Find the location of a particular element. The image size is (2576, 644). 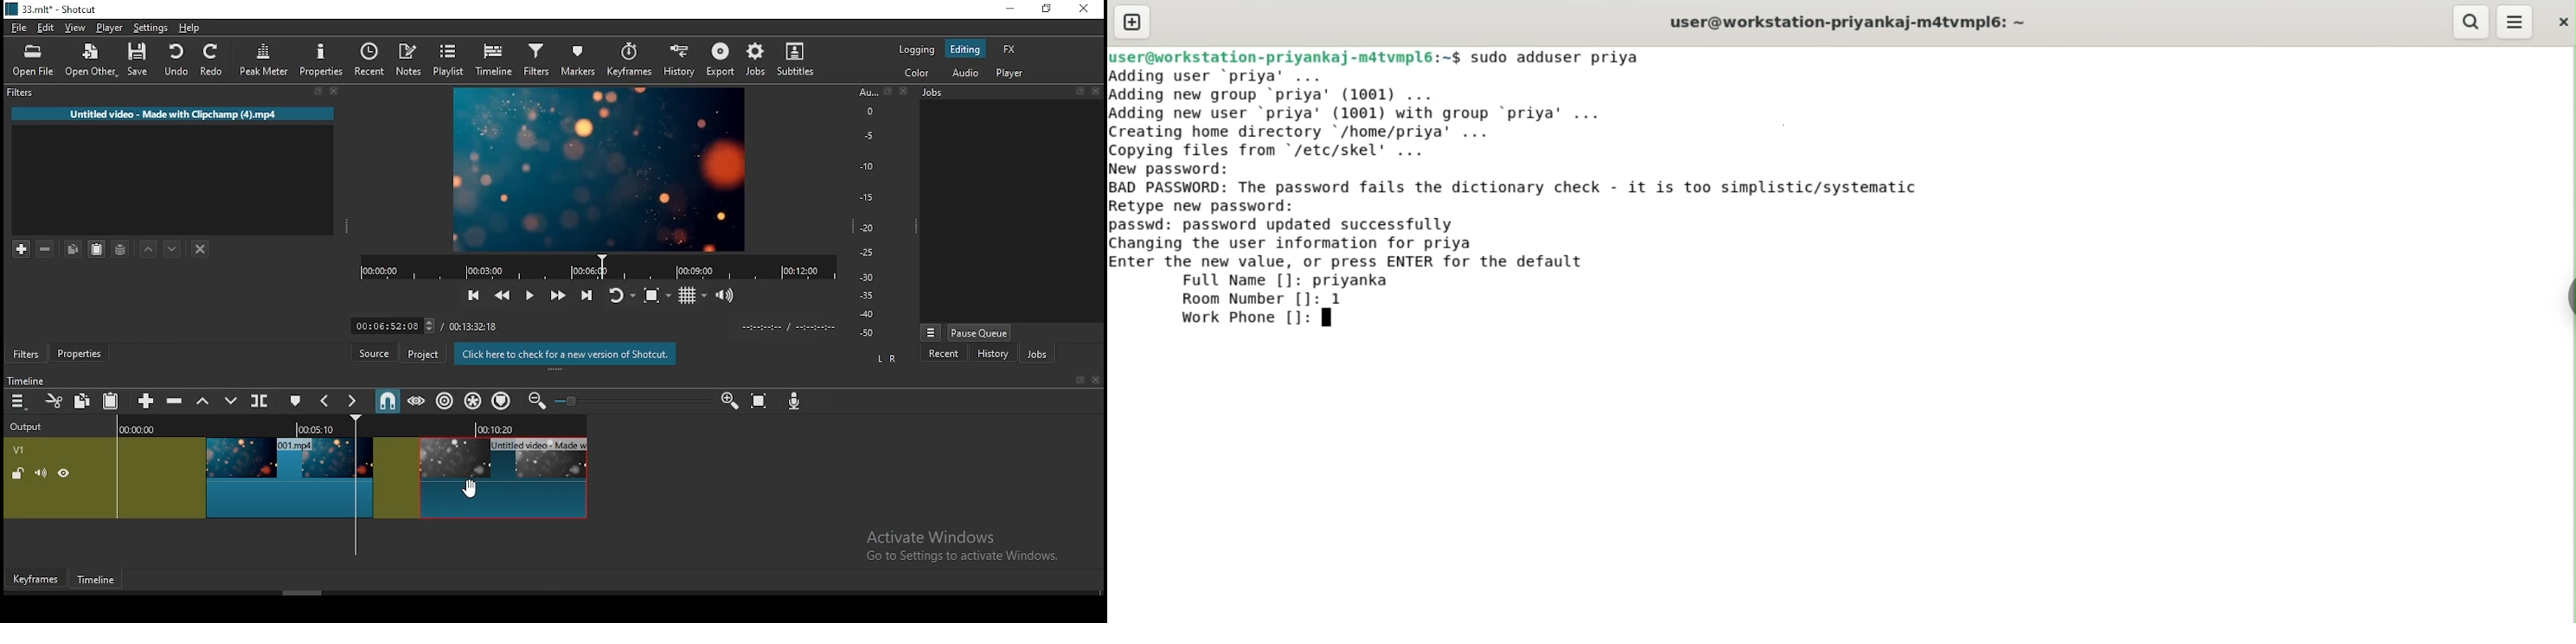

redo is located at coordinates (215, 62).